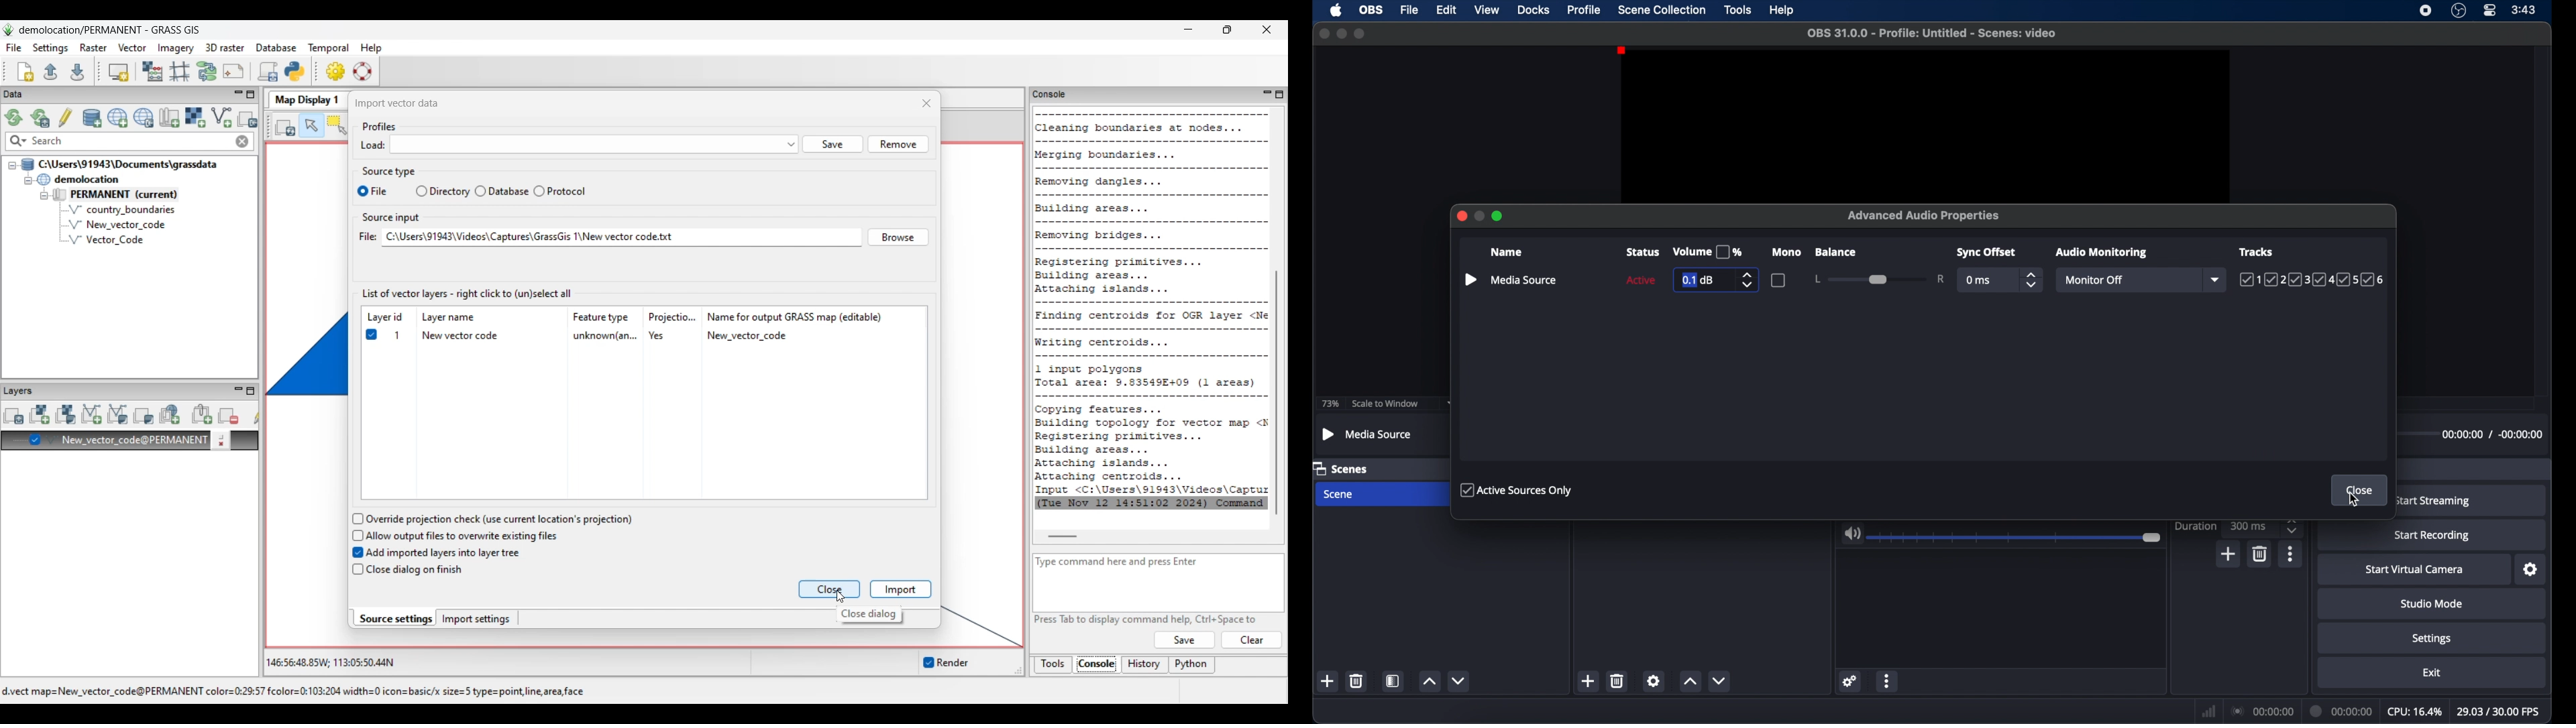 The image size is (2576, 728). I want to click on 00:00:00, so click(2342, 711).